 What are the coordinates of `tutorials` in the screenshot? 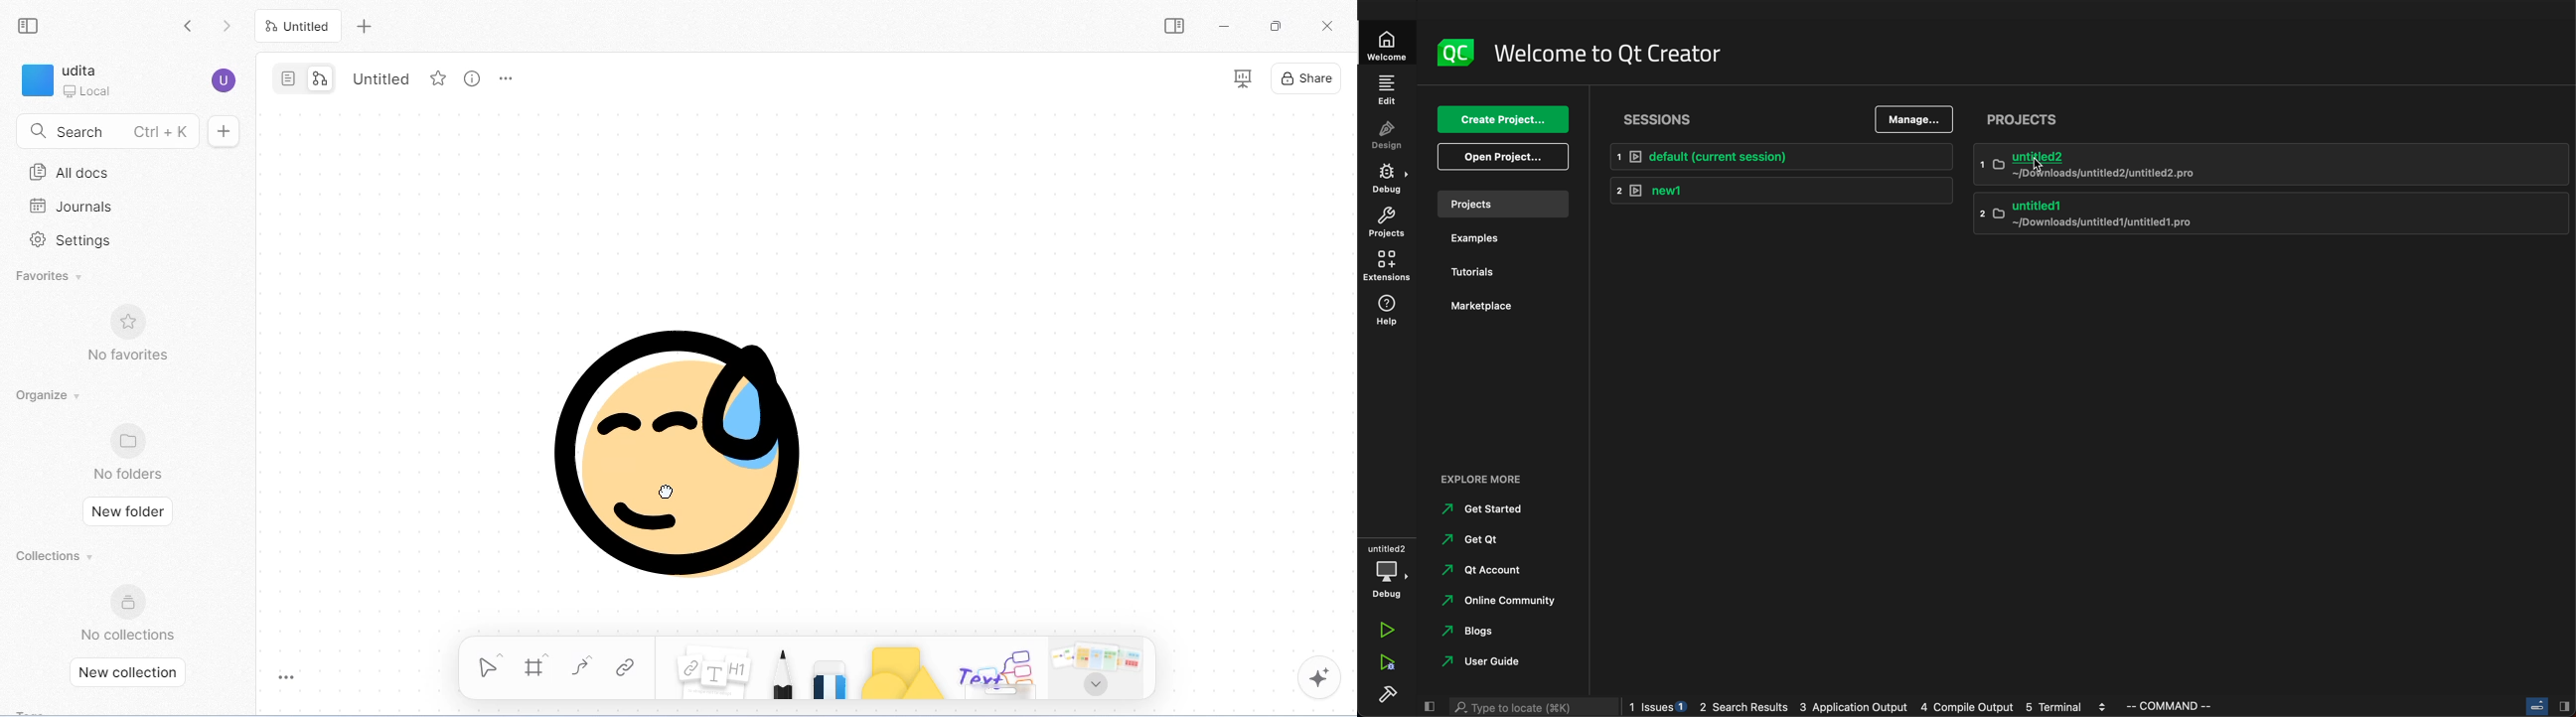 It's located at (1492, 270).